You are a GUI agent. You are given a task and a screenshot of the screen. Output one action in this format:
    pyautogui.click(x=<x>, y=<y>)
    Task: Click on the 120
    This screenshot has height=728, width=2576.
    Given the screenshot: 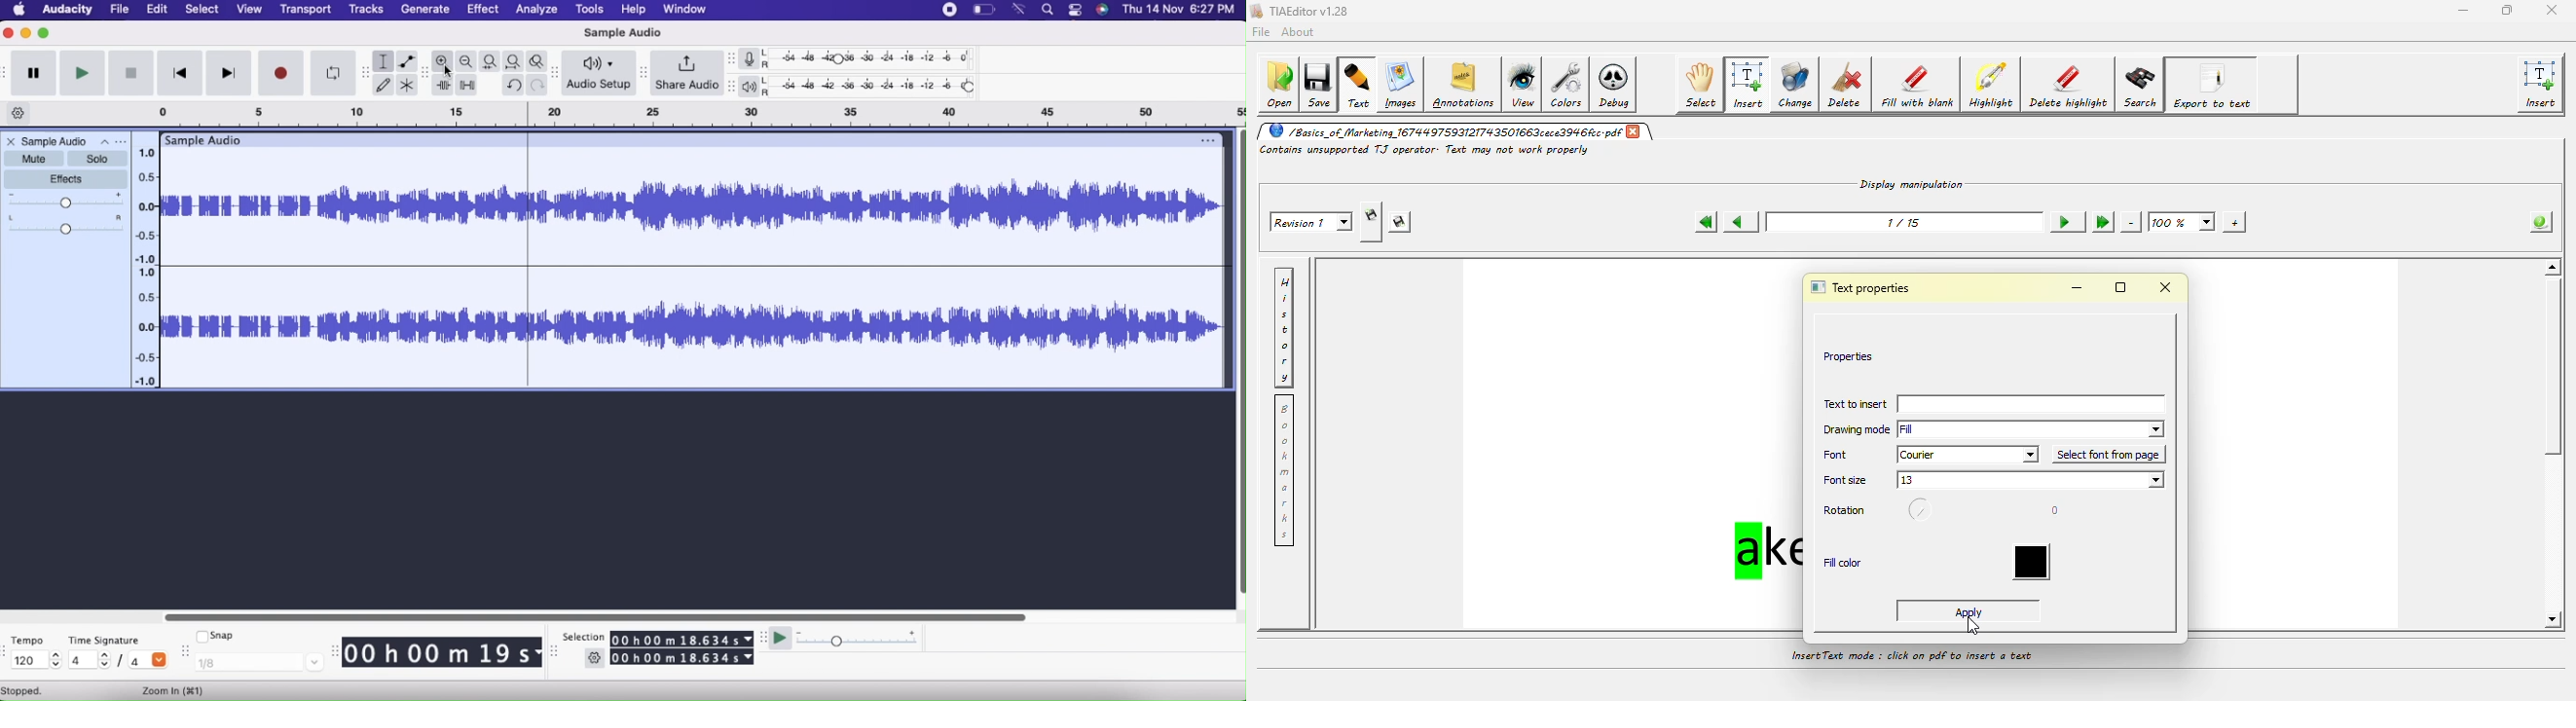 What is the action you would take?
    pyautogui.click(x=34, y=661)
    